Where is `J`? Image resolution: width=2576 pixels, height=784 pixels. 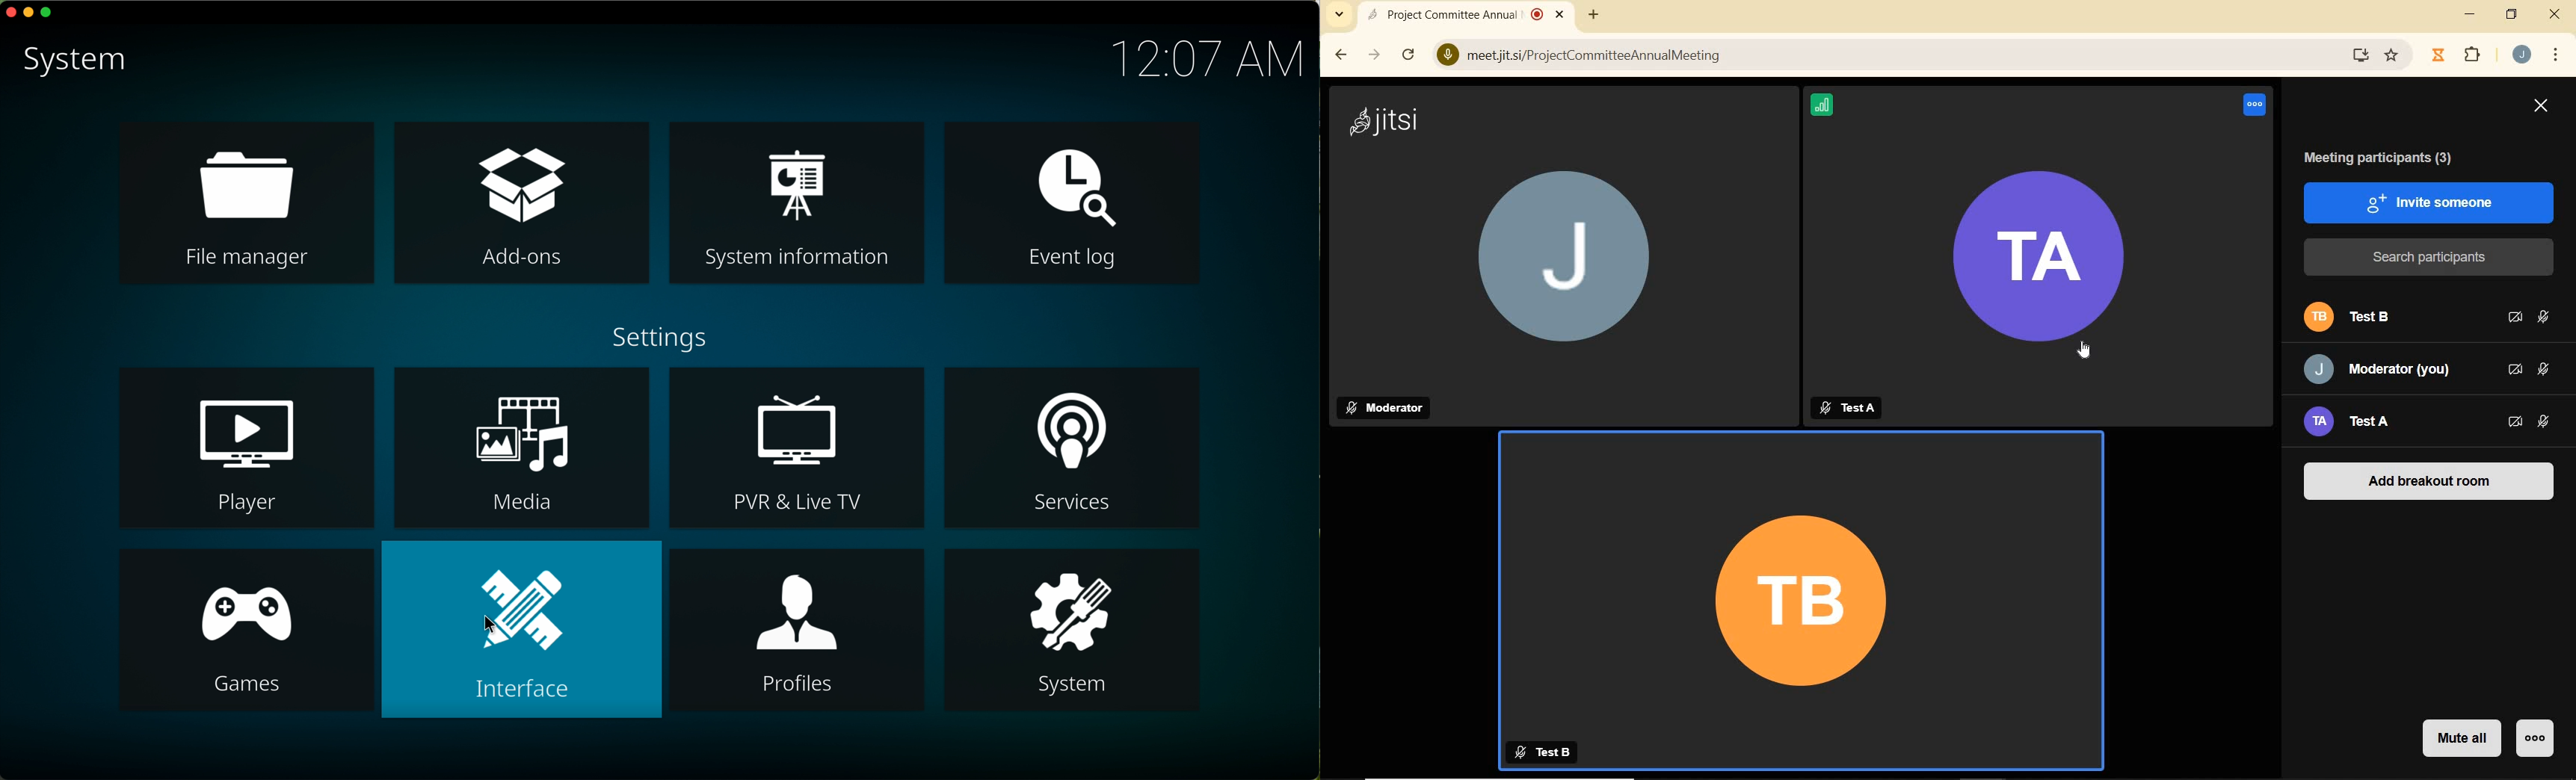
J is located at coordinates (1576, 275).